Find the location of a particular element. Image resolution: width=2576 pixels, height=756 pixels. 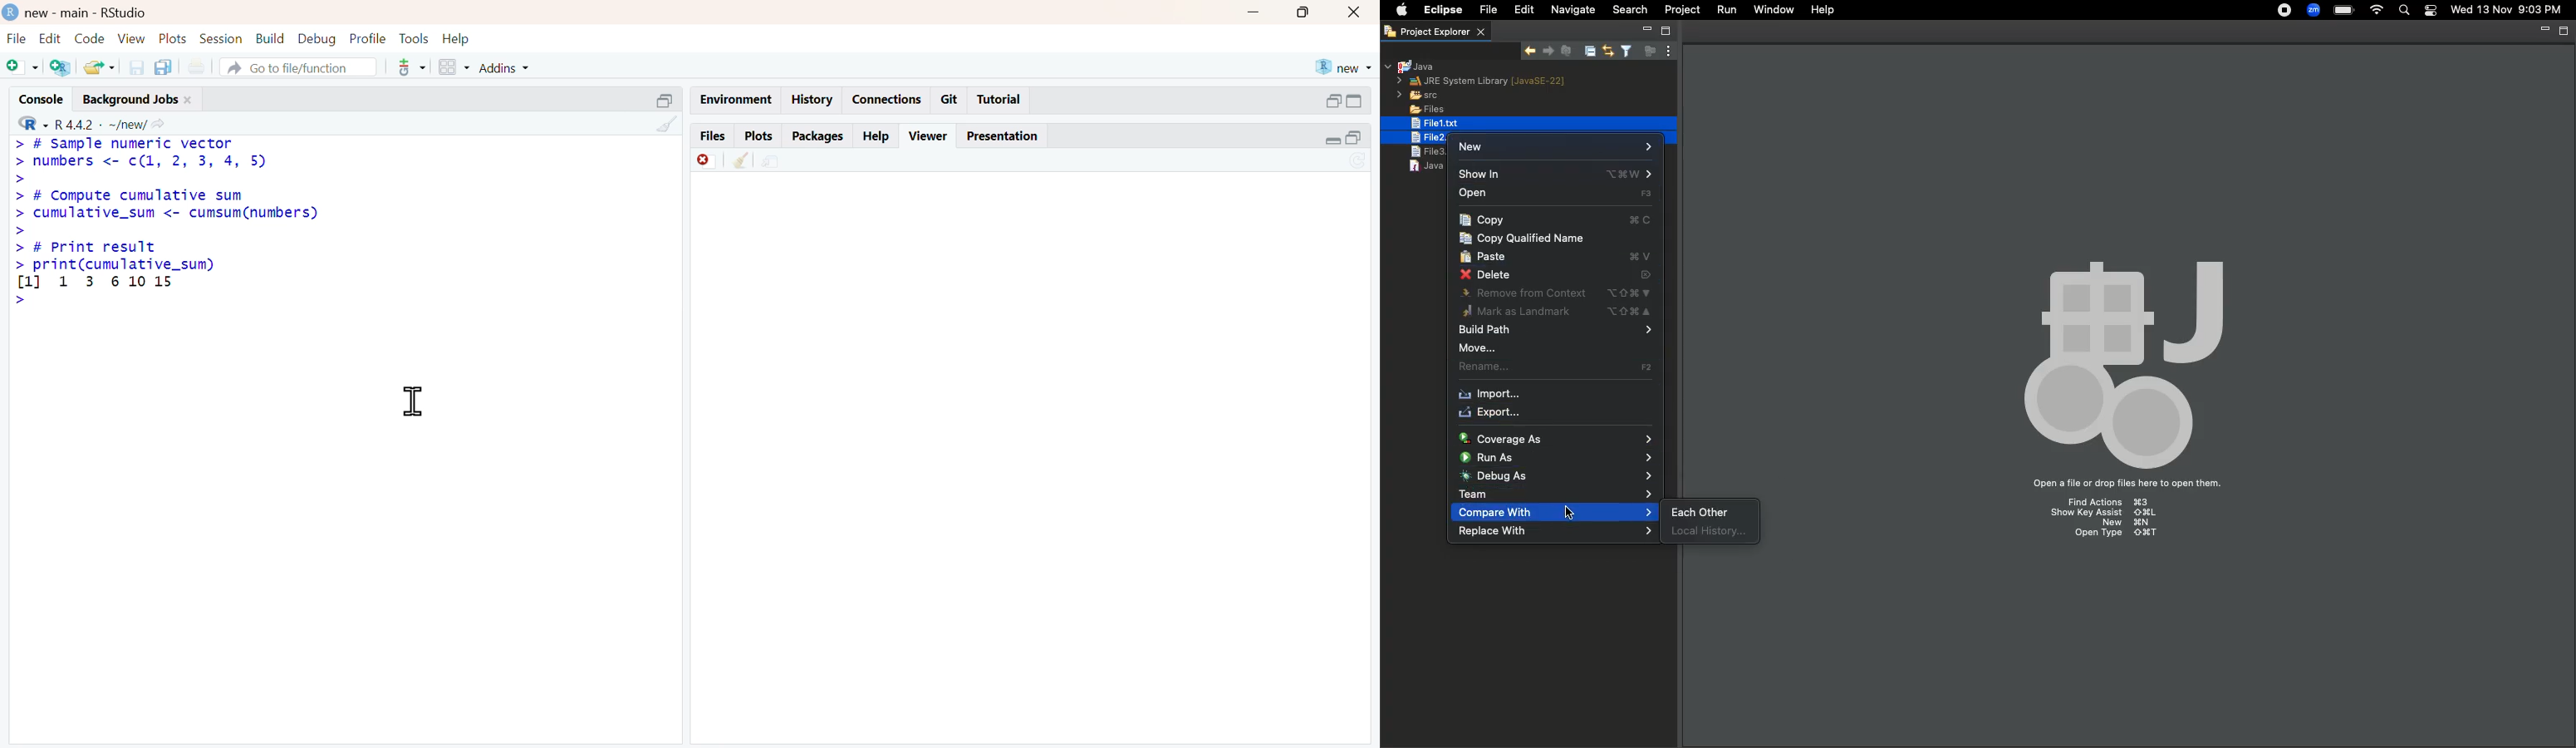

tools is located at coordinates (413, 67).